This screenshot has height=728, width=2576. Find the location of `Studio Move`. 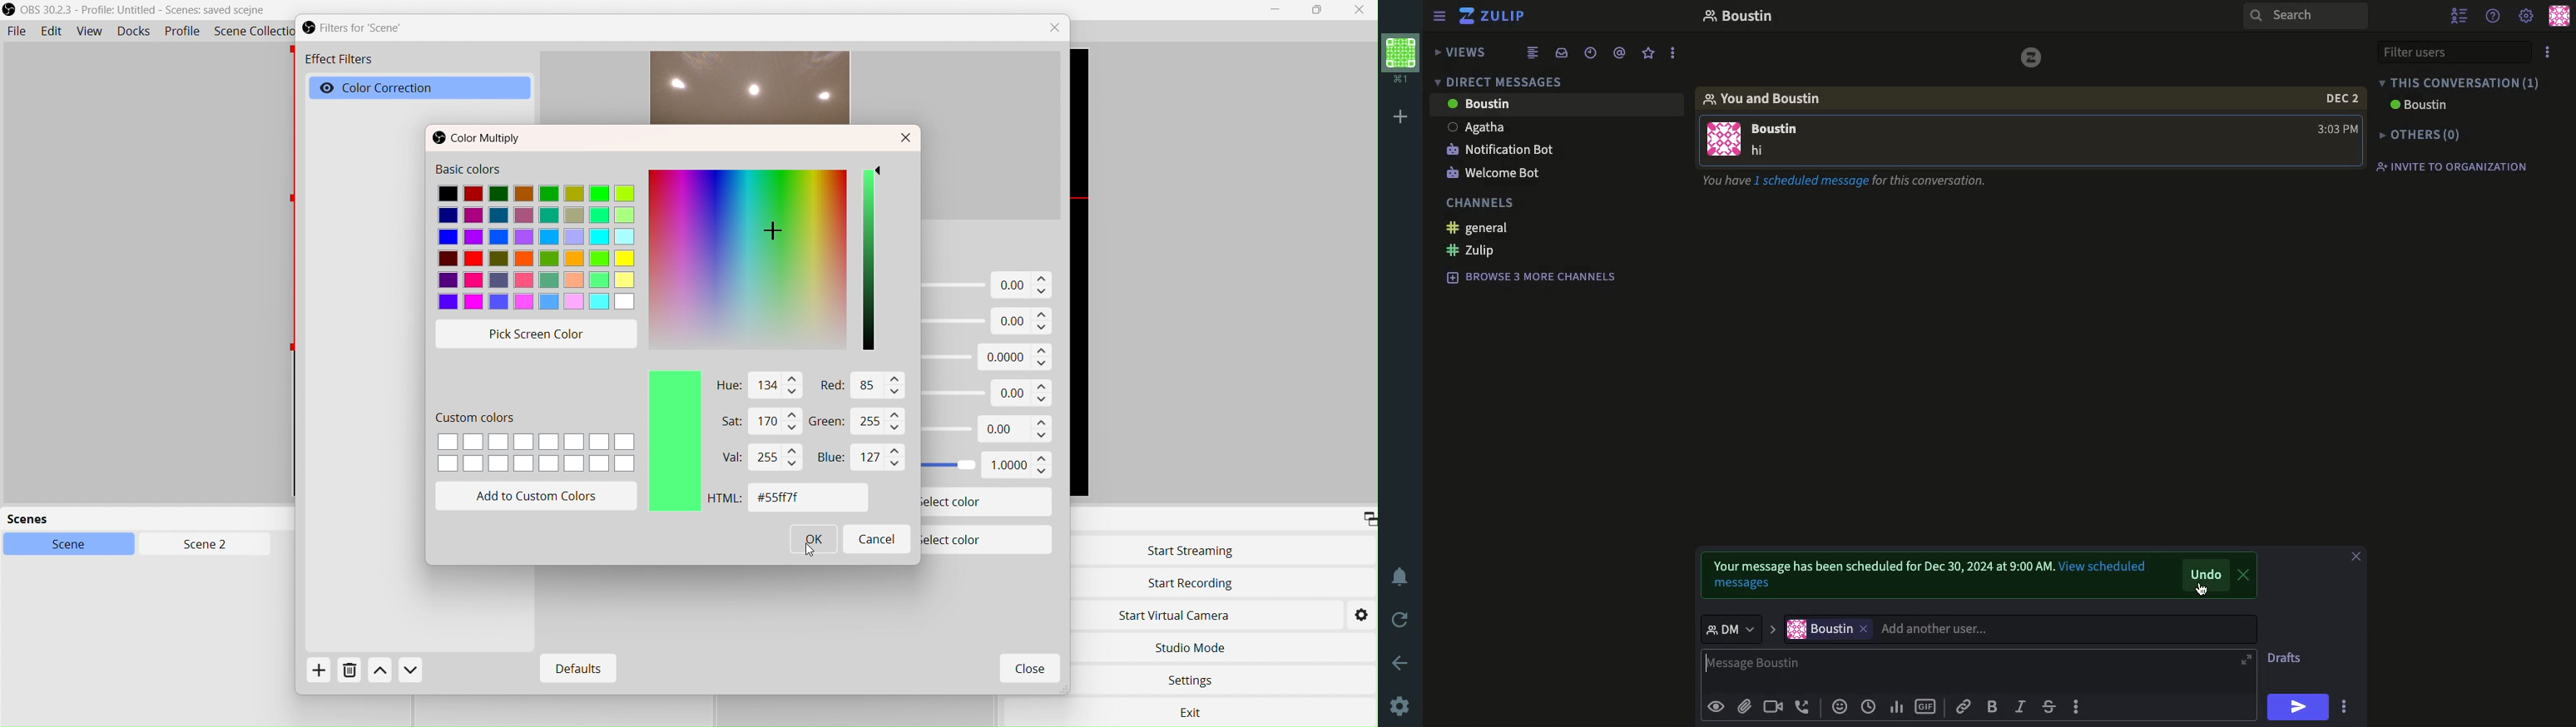

Studio Move is located at coordinates (1191, 645).